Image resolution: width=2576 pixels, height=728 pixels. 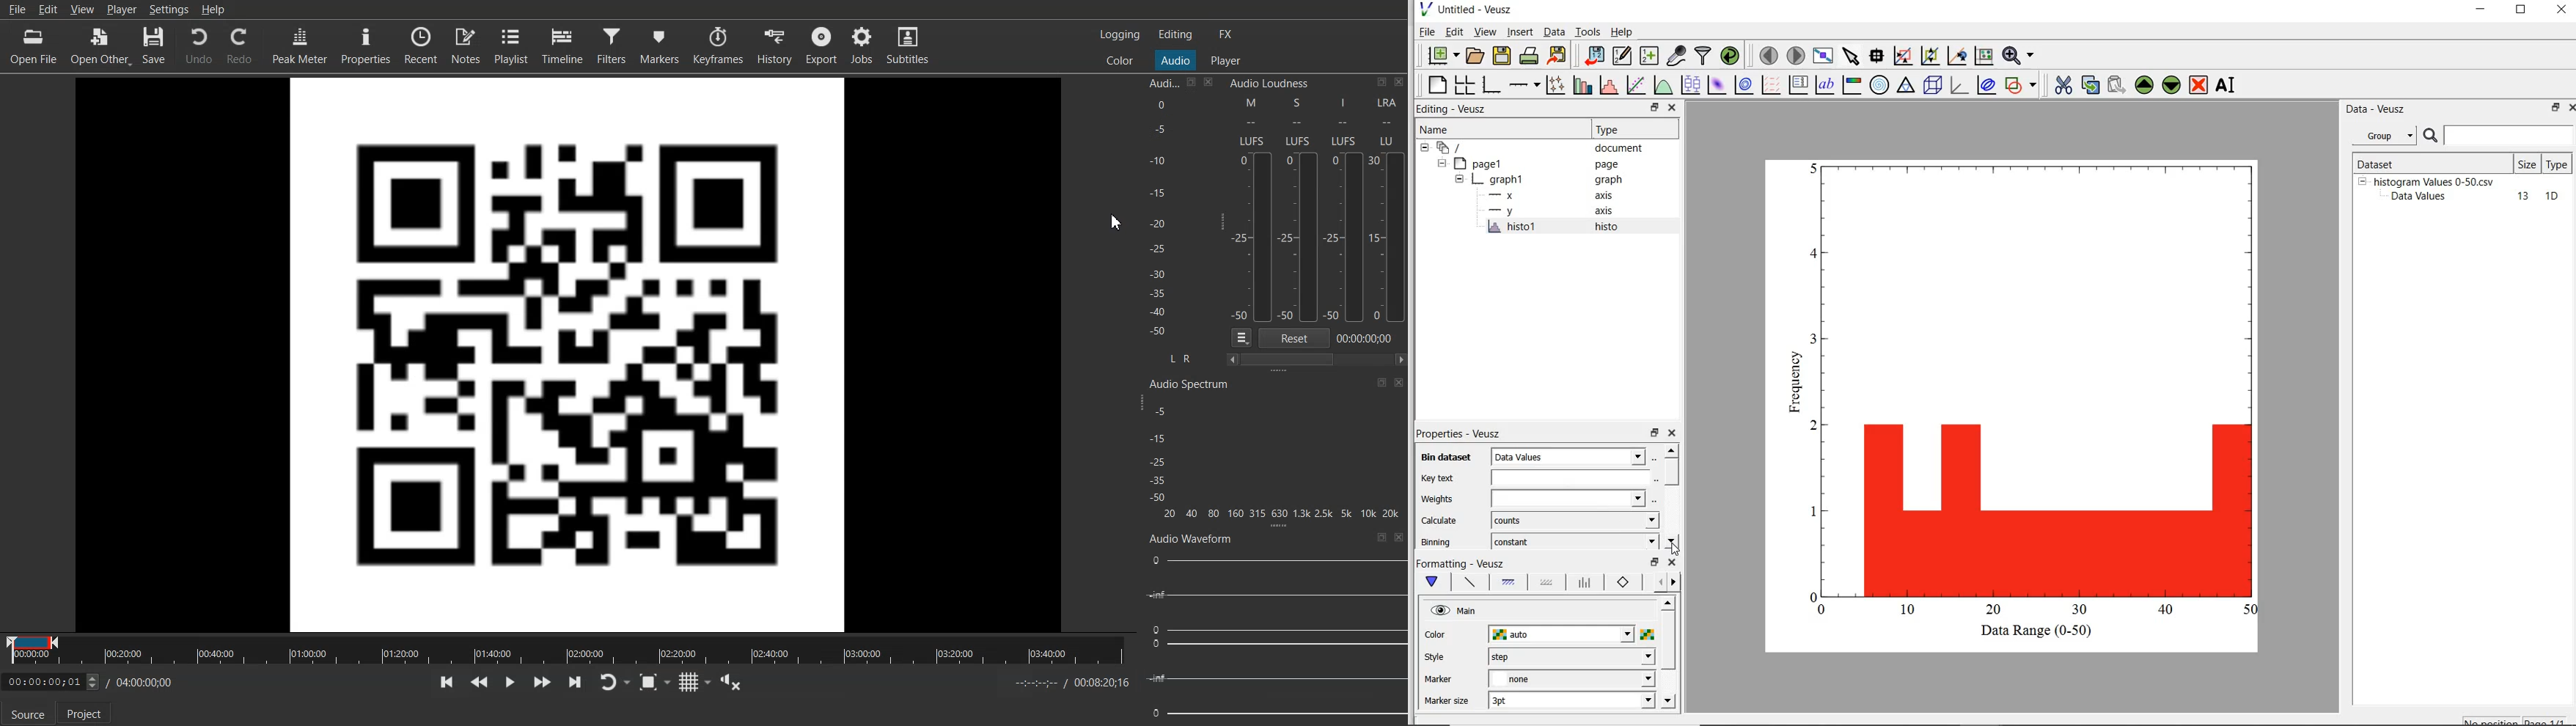 I want to click on Subtitles, so click(x=908, y=45).